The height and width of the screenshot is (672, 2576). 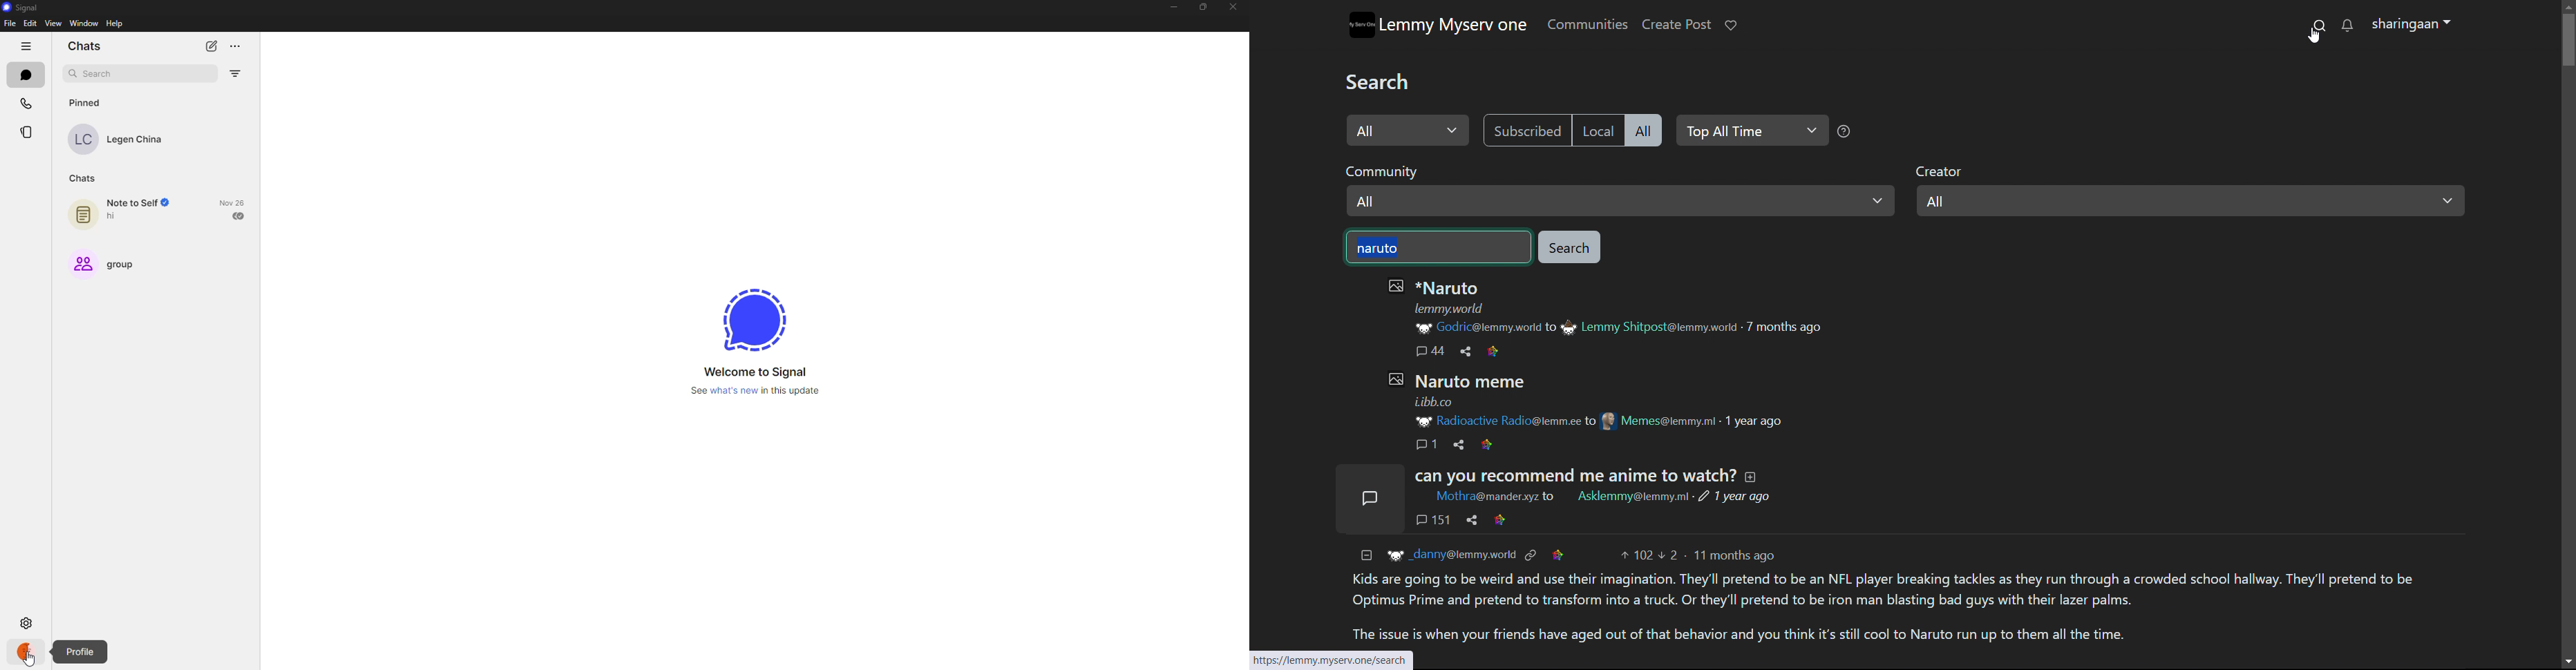 I want to click on close, so click(x=1232, y=6).